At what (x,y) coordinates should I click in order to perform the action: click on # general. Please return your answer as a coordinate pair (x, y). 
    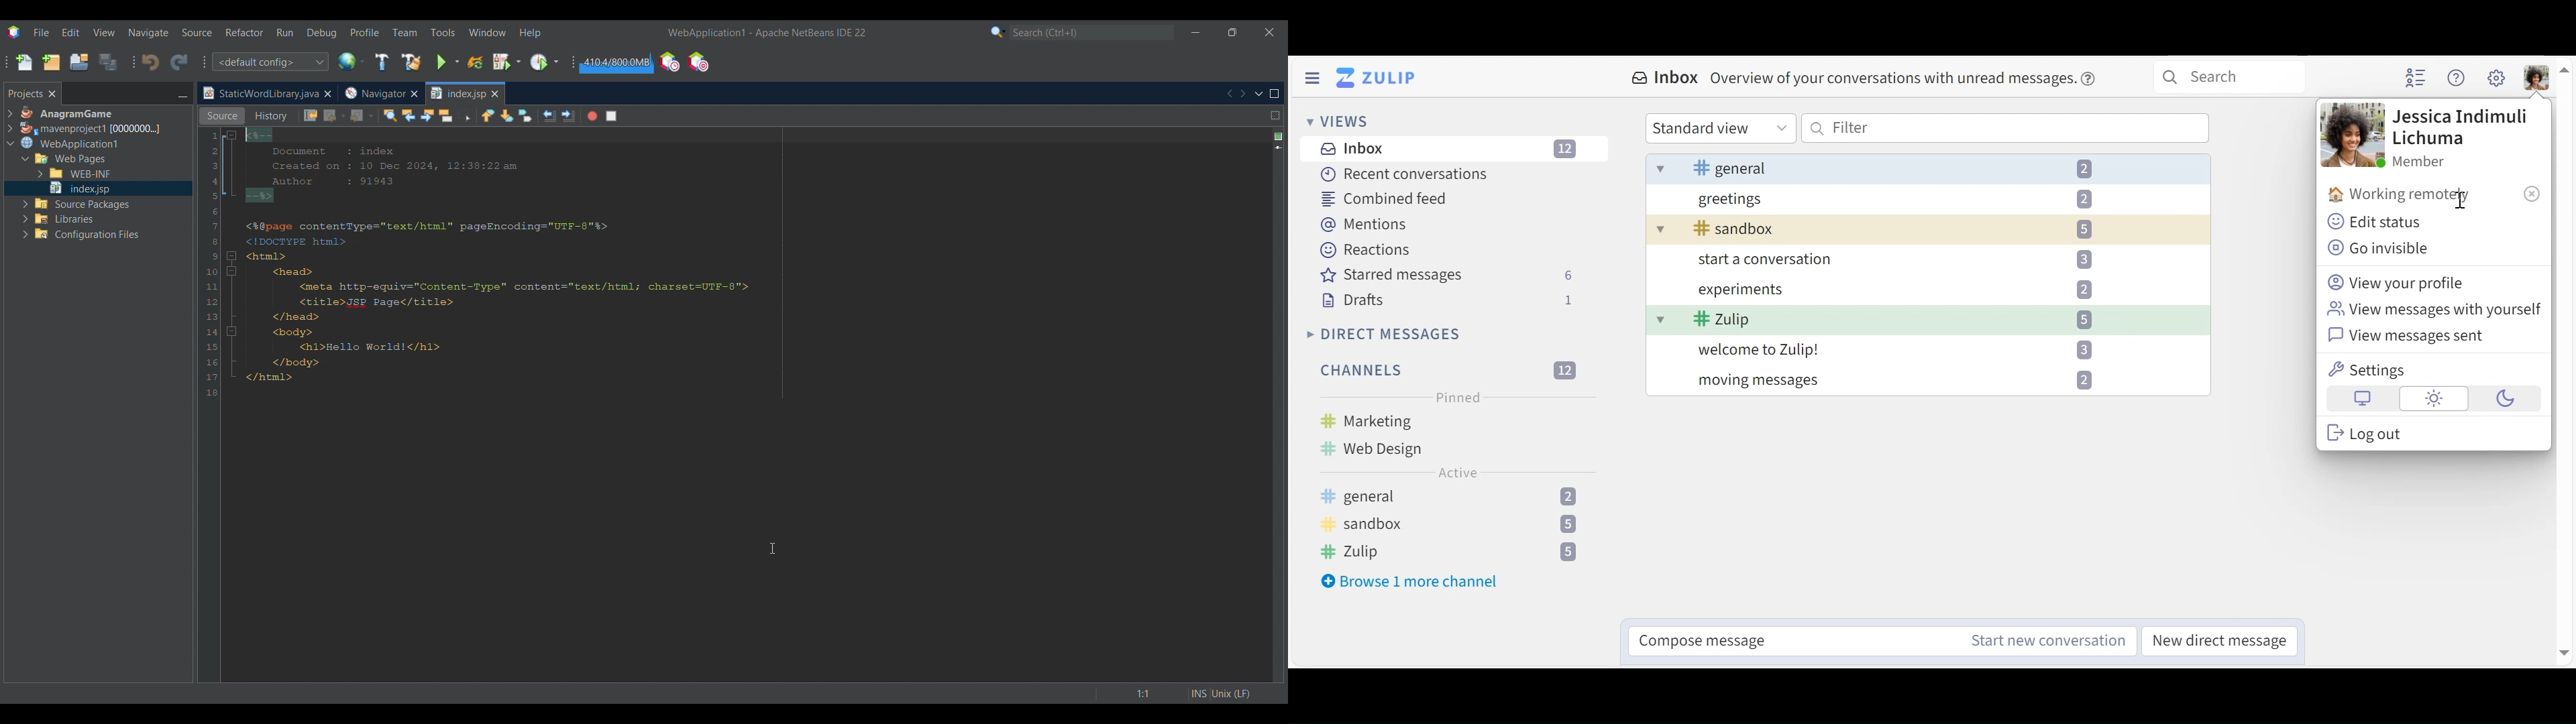
    Looking at the image, I should click on (1725, 167).